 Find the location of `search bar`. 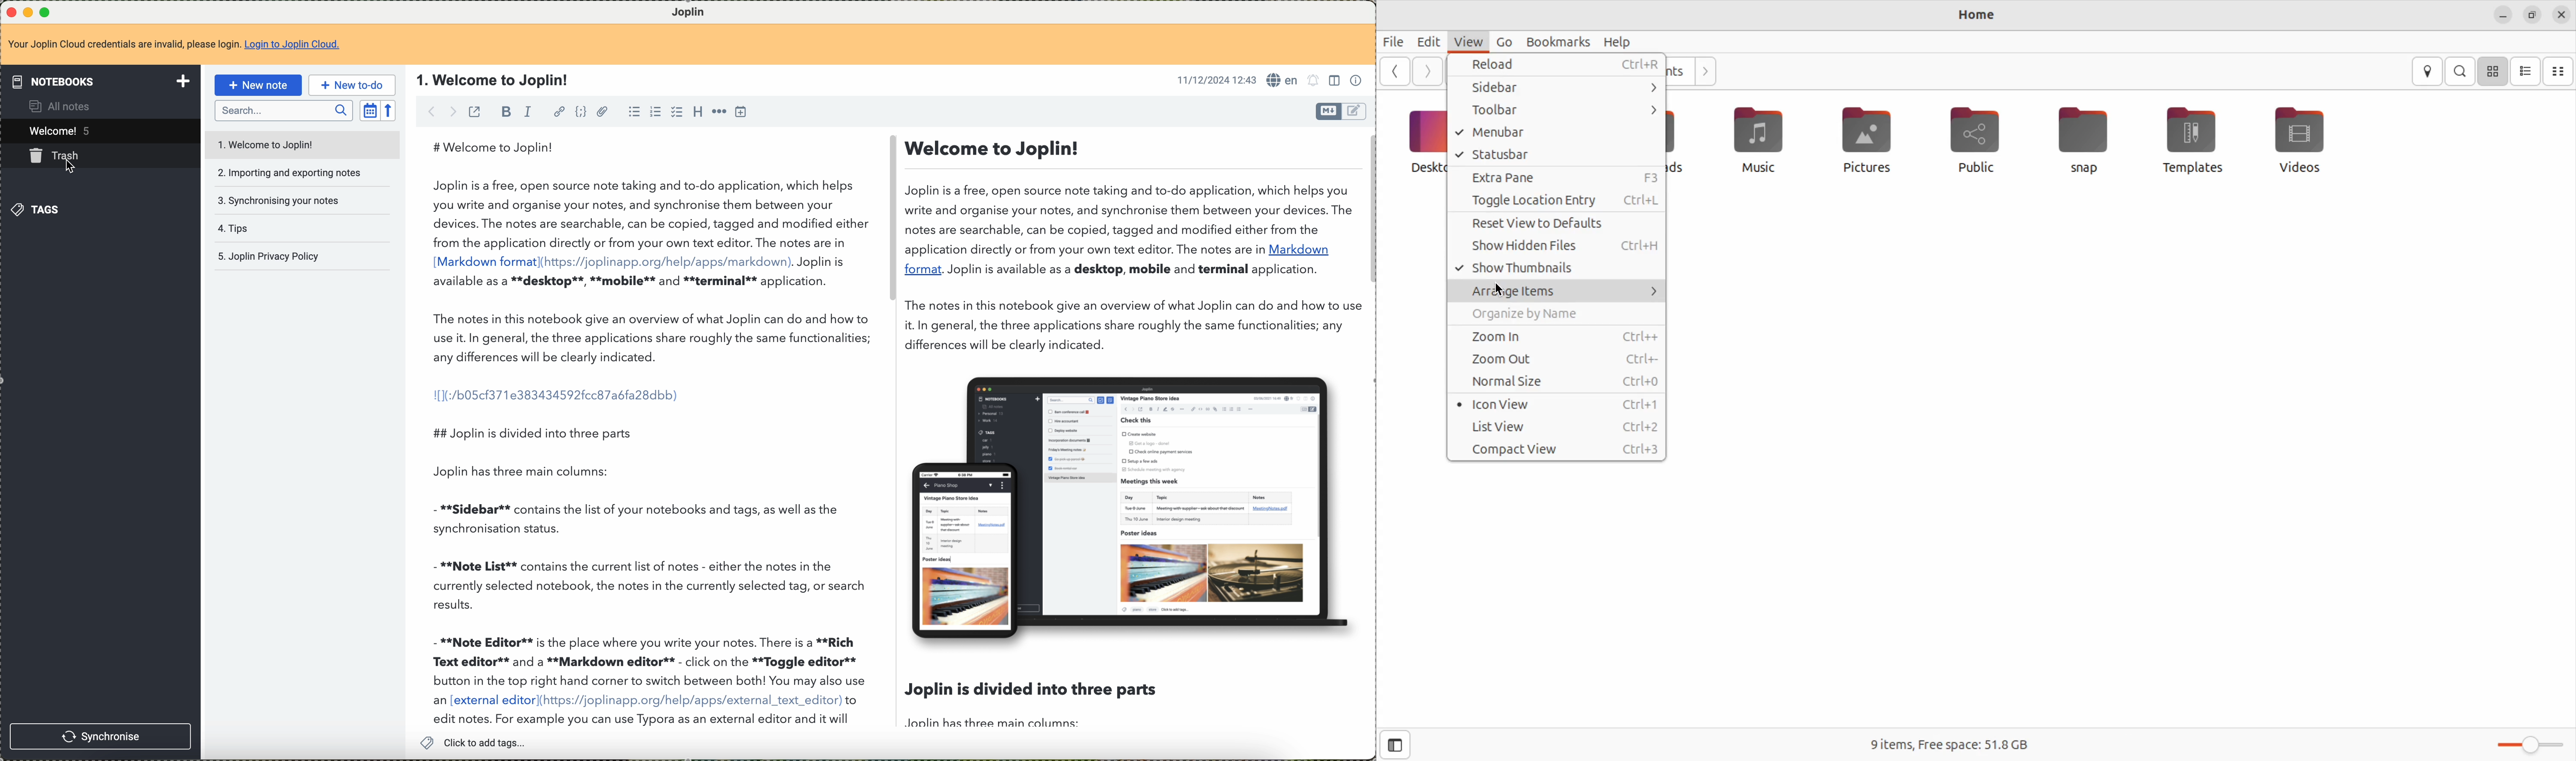

search bar is located at coordinates (283, 109).